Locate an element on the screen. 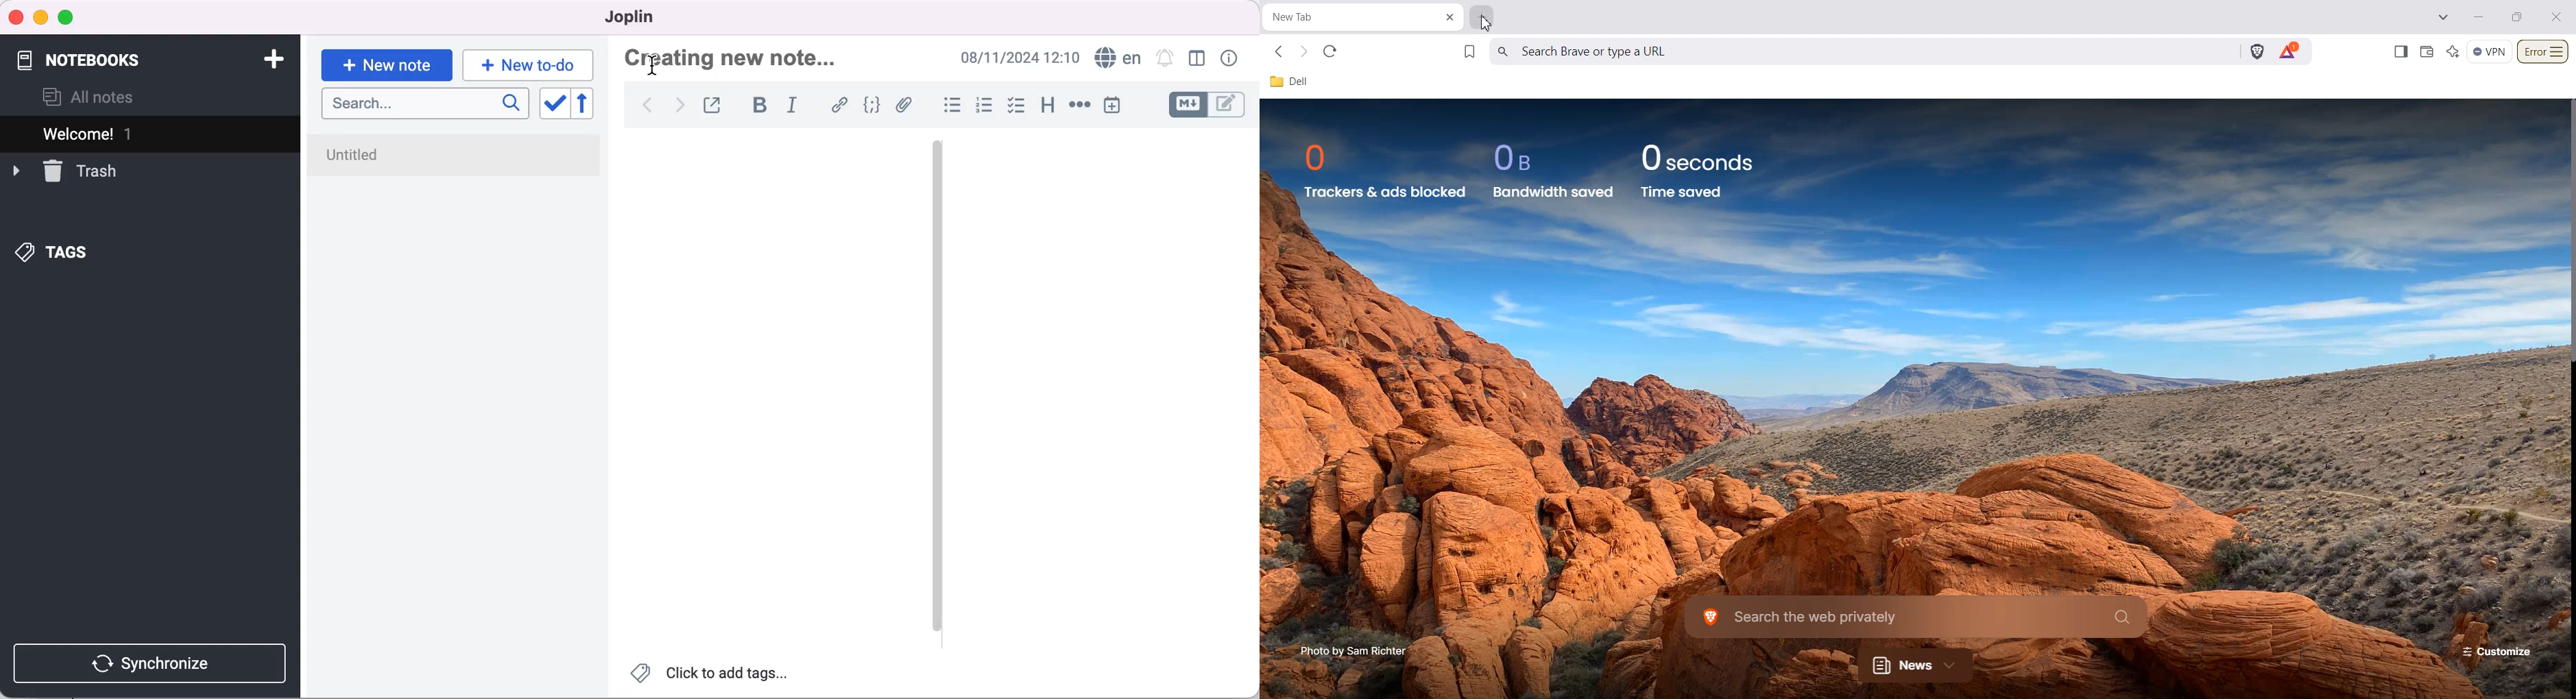 The width and height of the screenshot is (2576, 700). untitled note is located at coordinates (452, 155).